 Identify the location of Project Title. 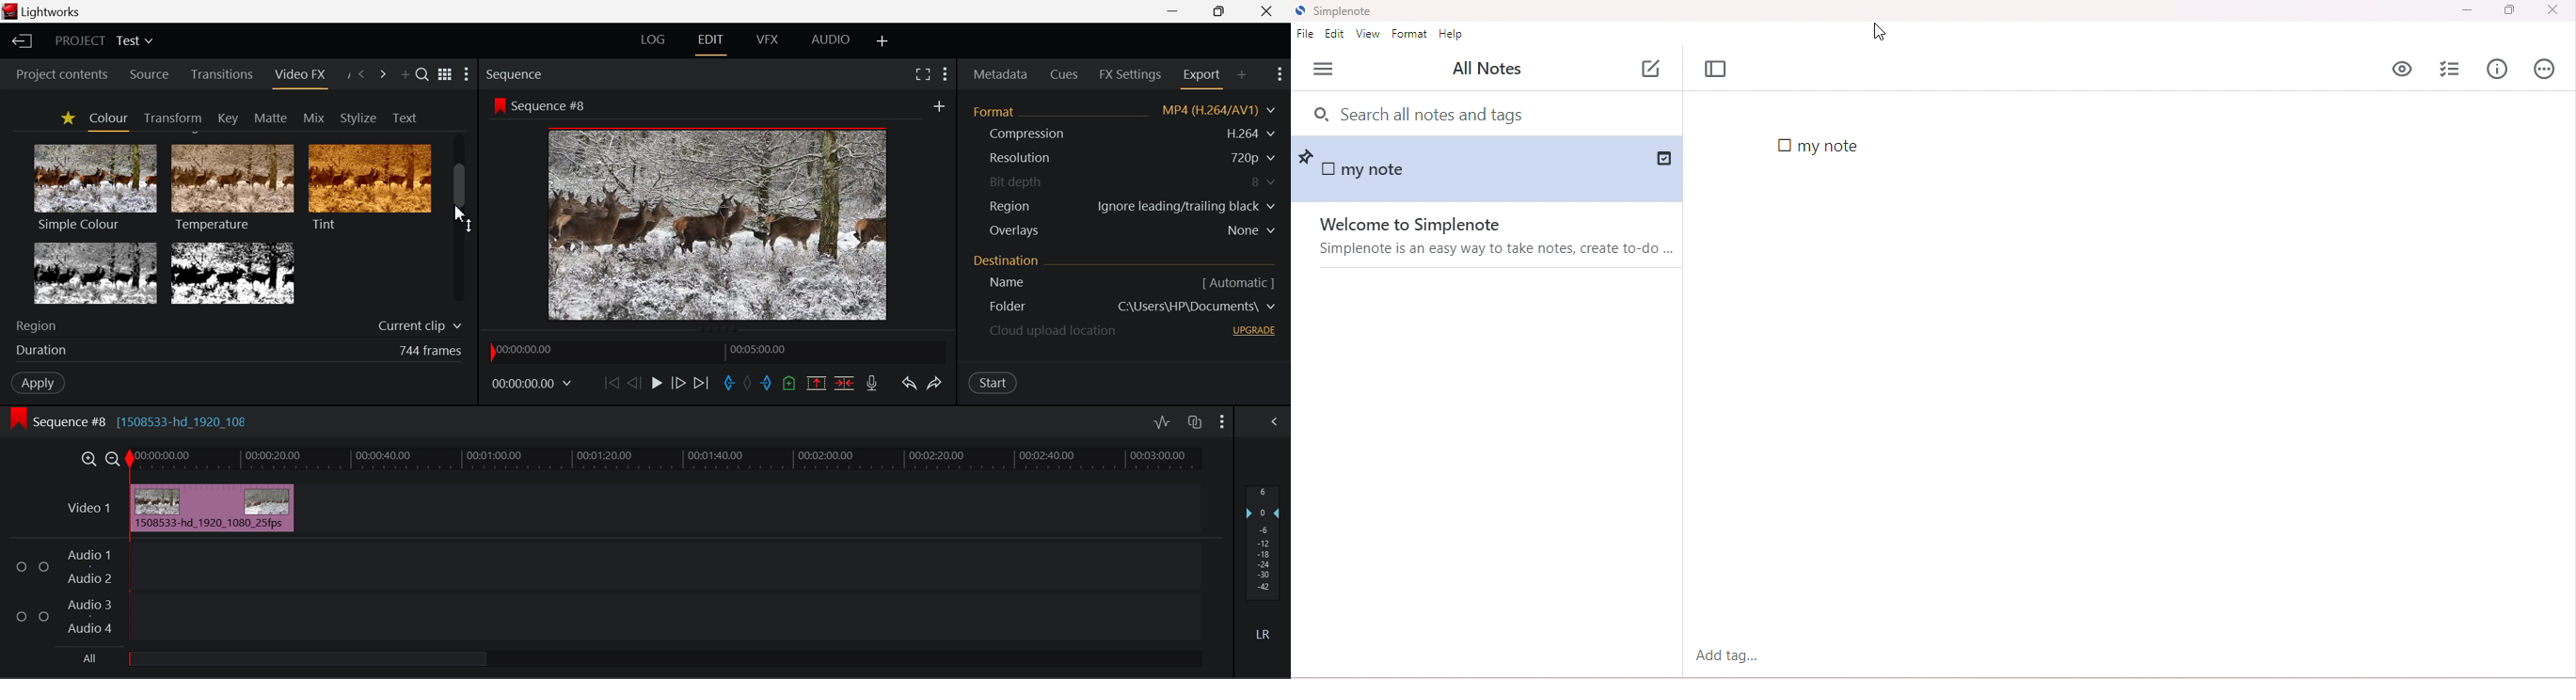
(104, 39).